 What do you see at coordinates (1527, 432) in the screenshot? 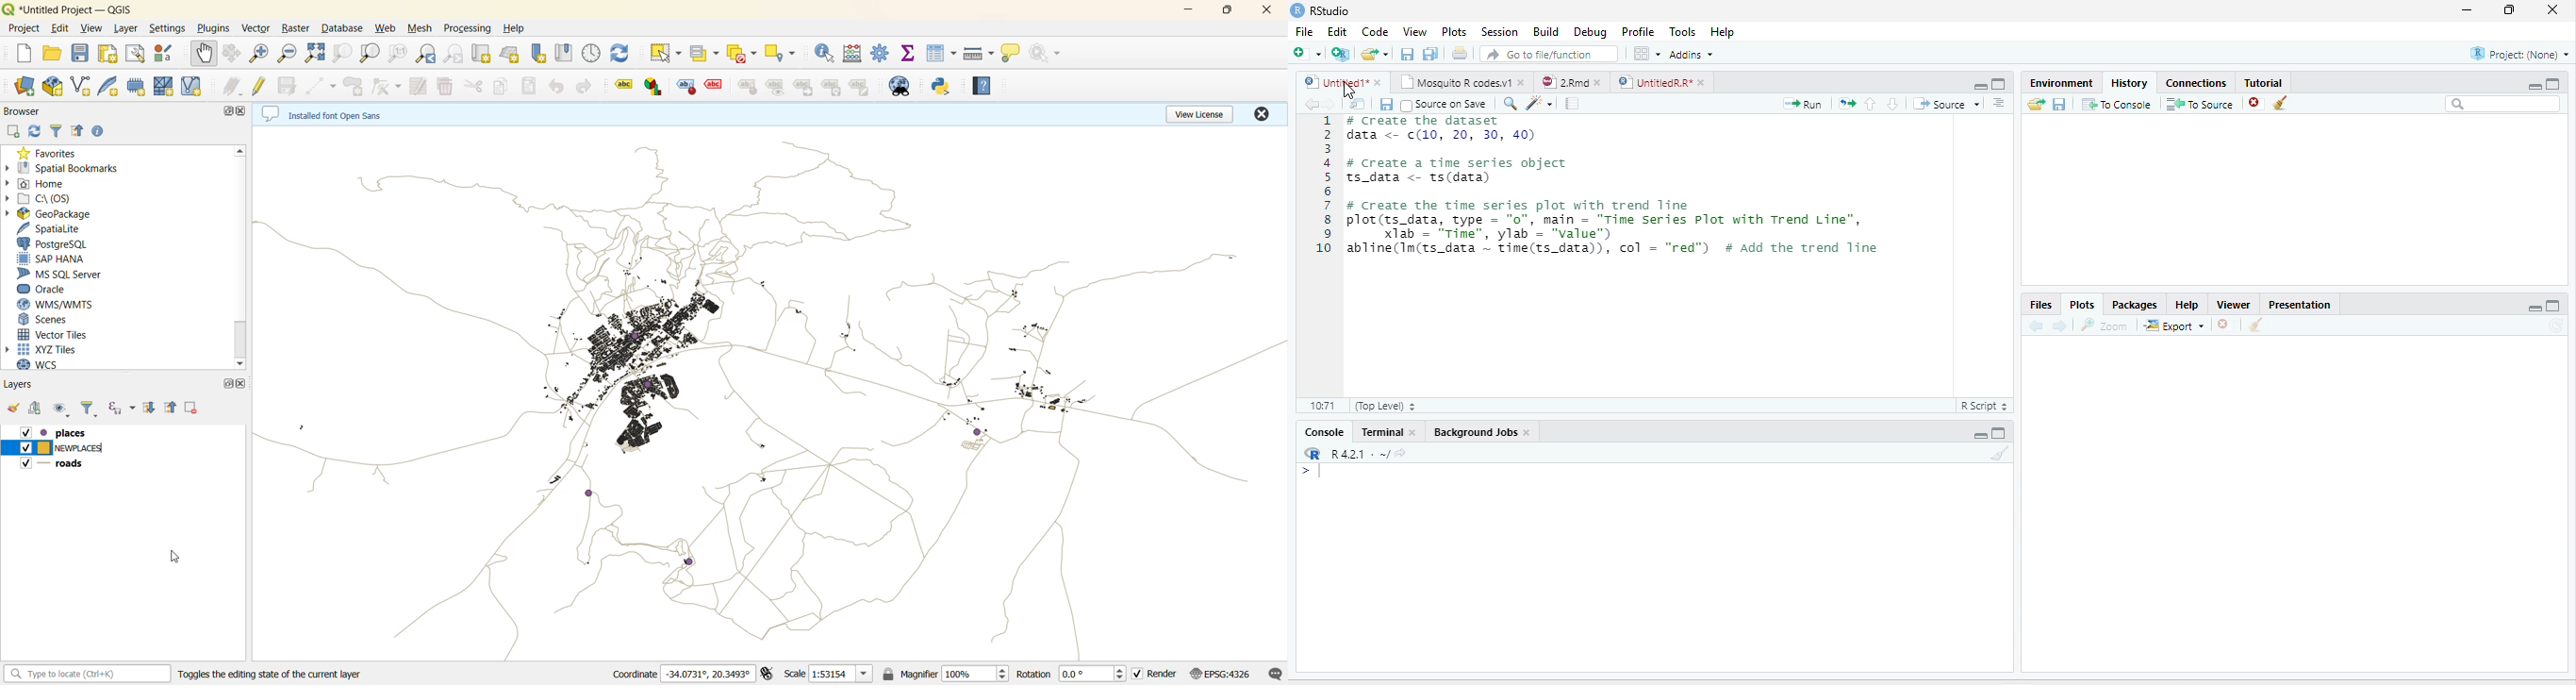
I see `close` at bounding box center [1527, 432].